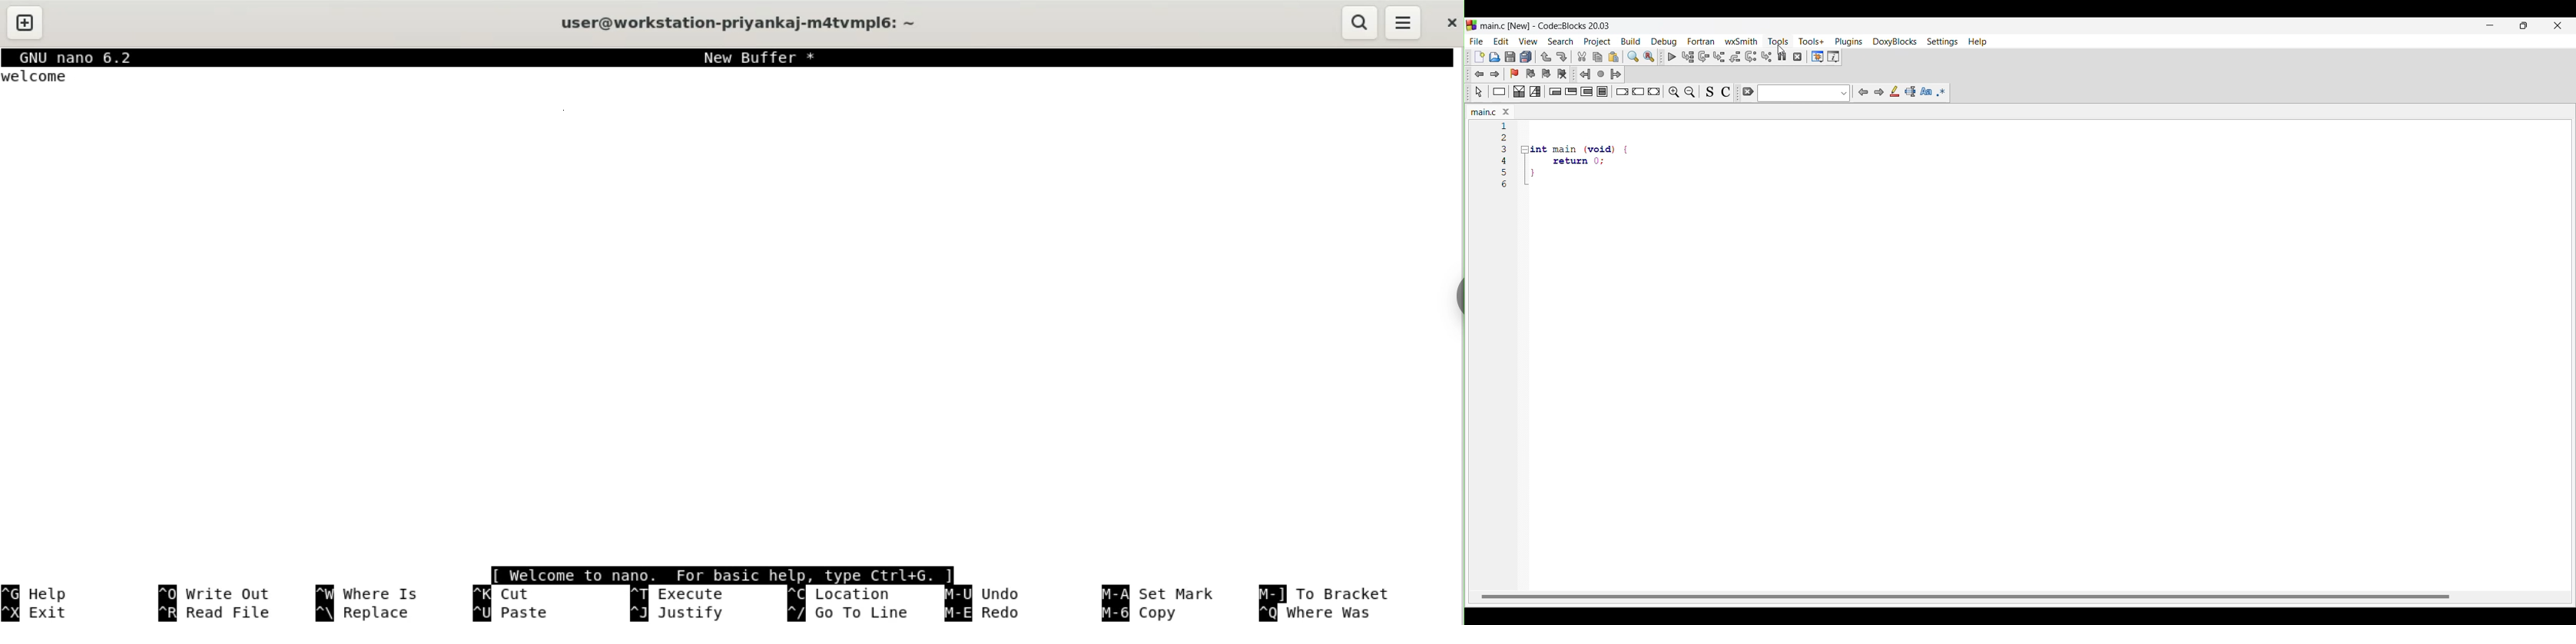  I want to click on Debugging windows, so click(1818, 57).